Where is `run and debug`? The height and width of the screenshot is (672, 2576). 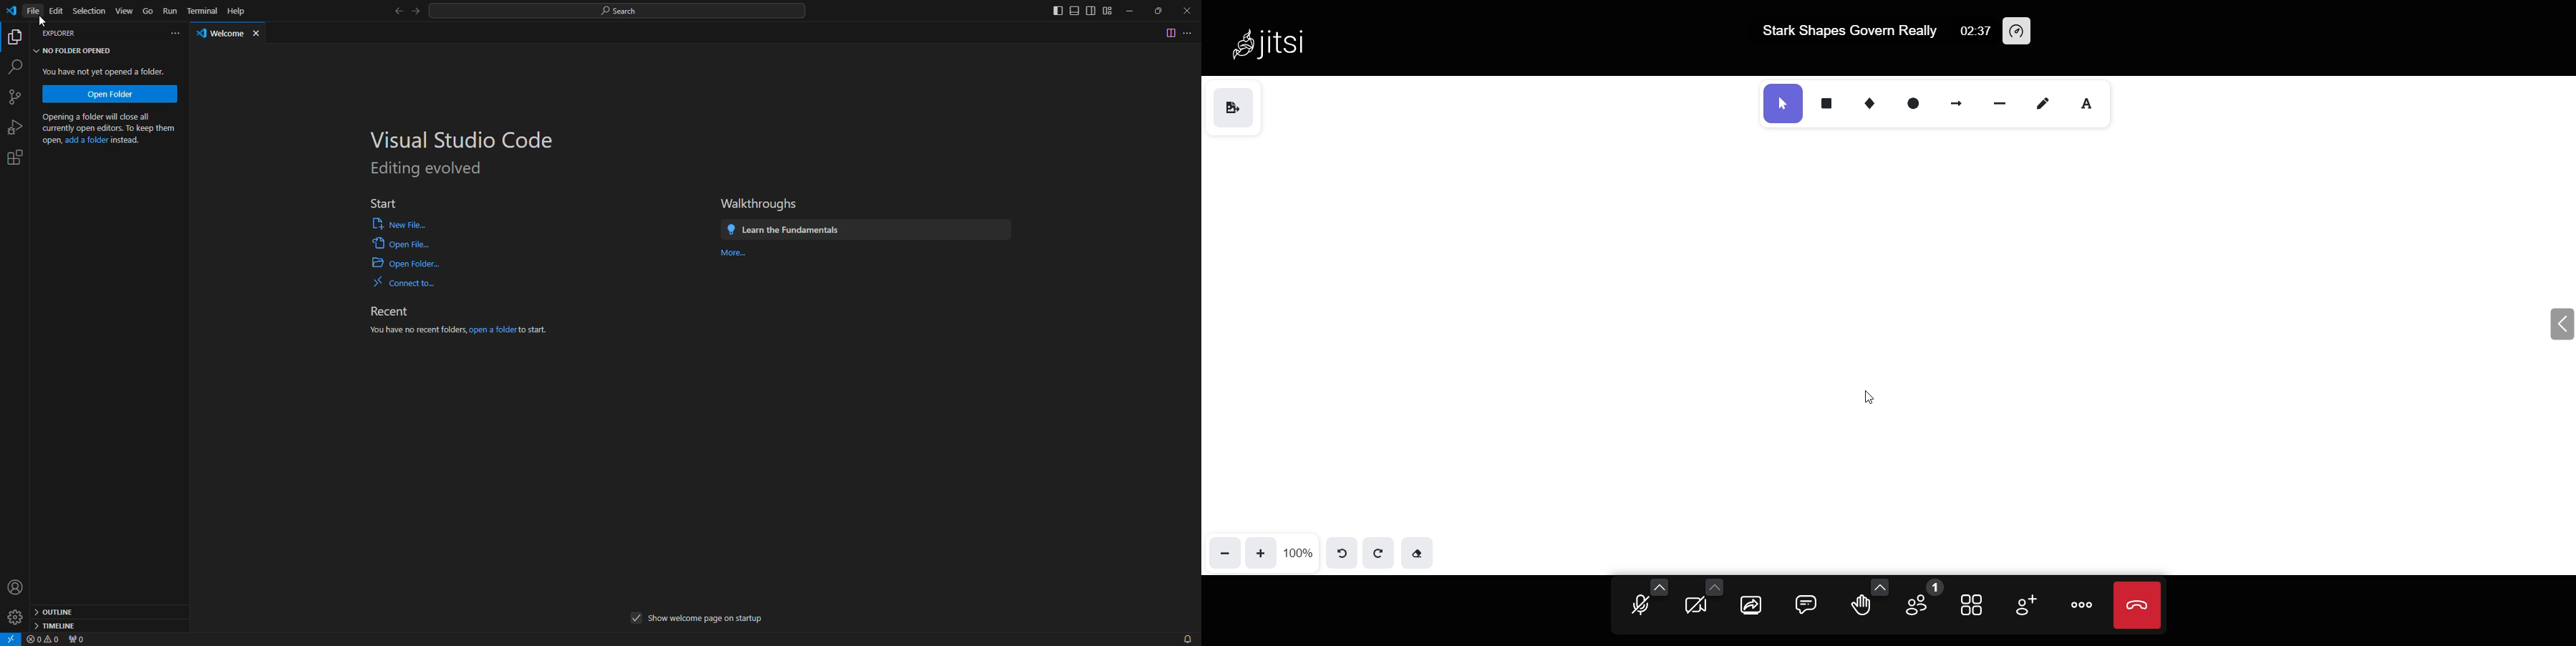 run and debug is located at coordinates (18, 127).